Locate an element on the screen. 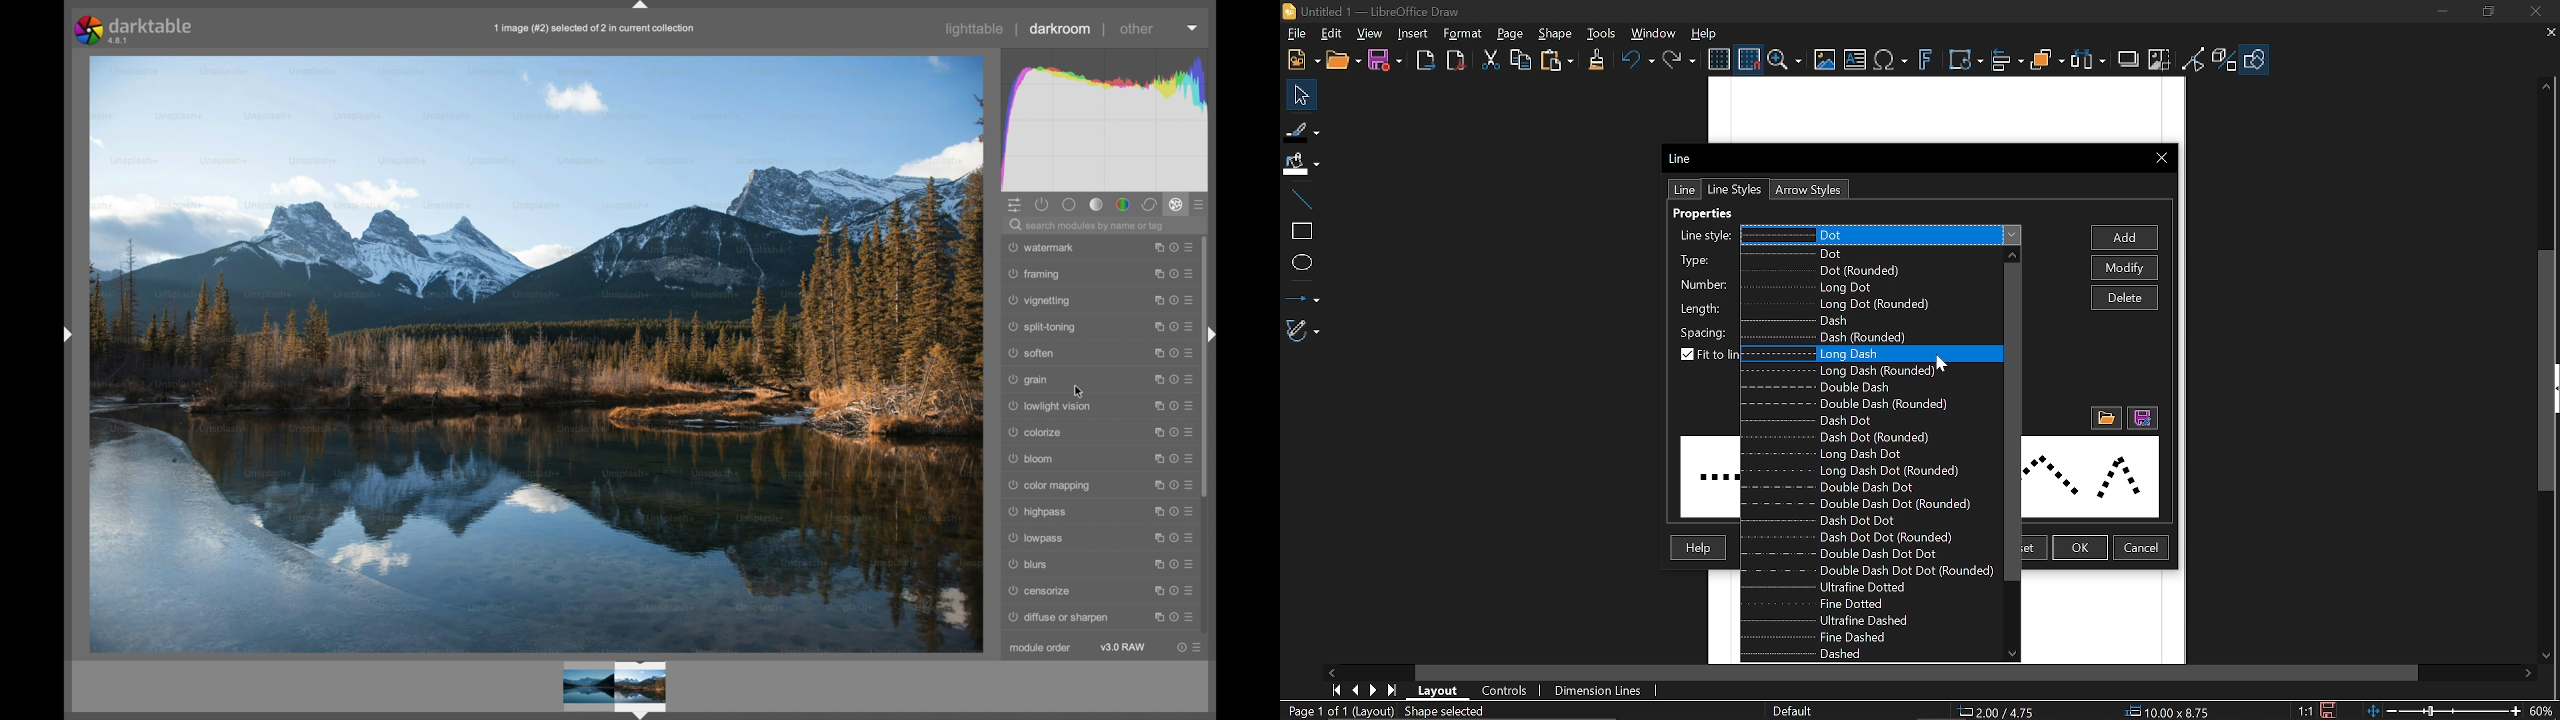 The width and height of the screenshot is (2576, 728). Arrange is located at coordinates (2048, 60).